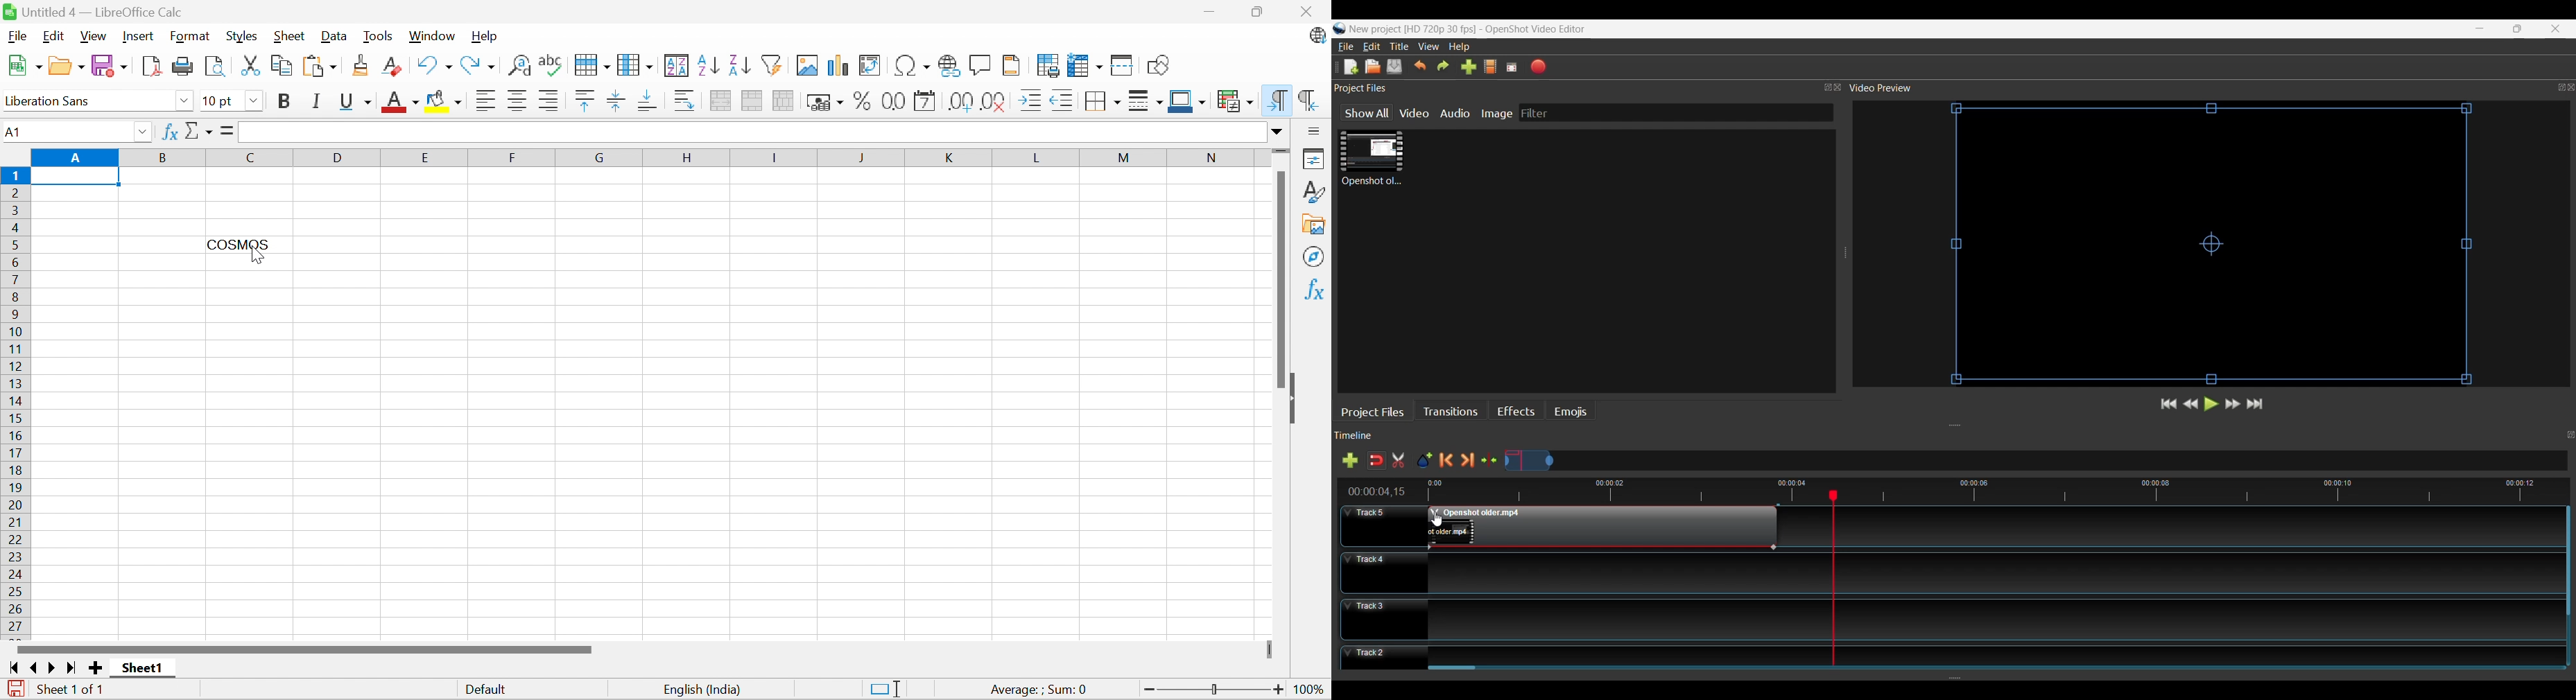 This screenshot has width=2576, height=700. What do you see at coordinates (1312, 691) in the screenshot?
I see `100%` at bounding box center [1312, 691].